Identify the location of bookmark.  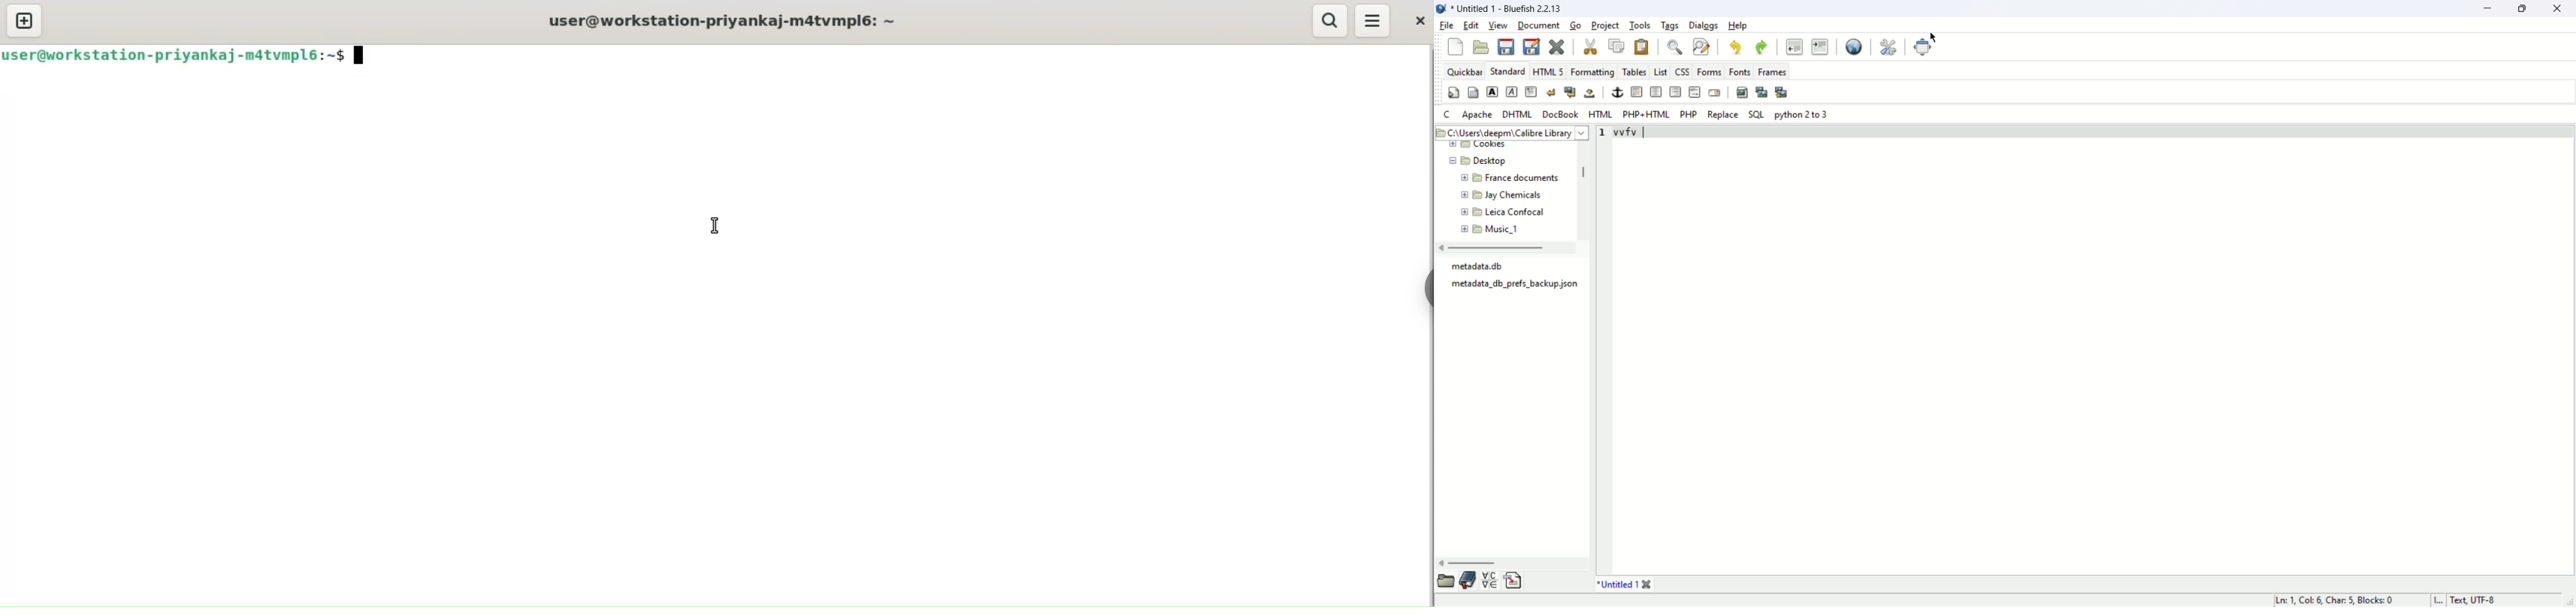
(1468, 580).